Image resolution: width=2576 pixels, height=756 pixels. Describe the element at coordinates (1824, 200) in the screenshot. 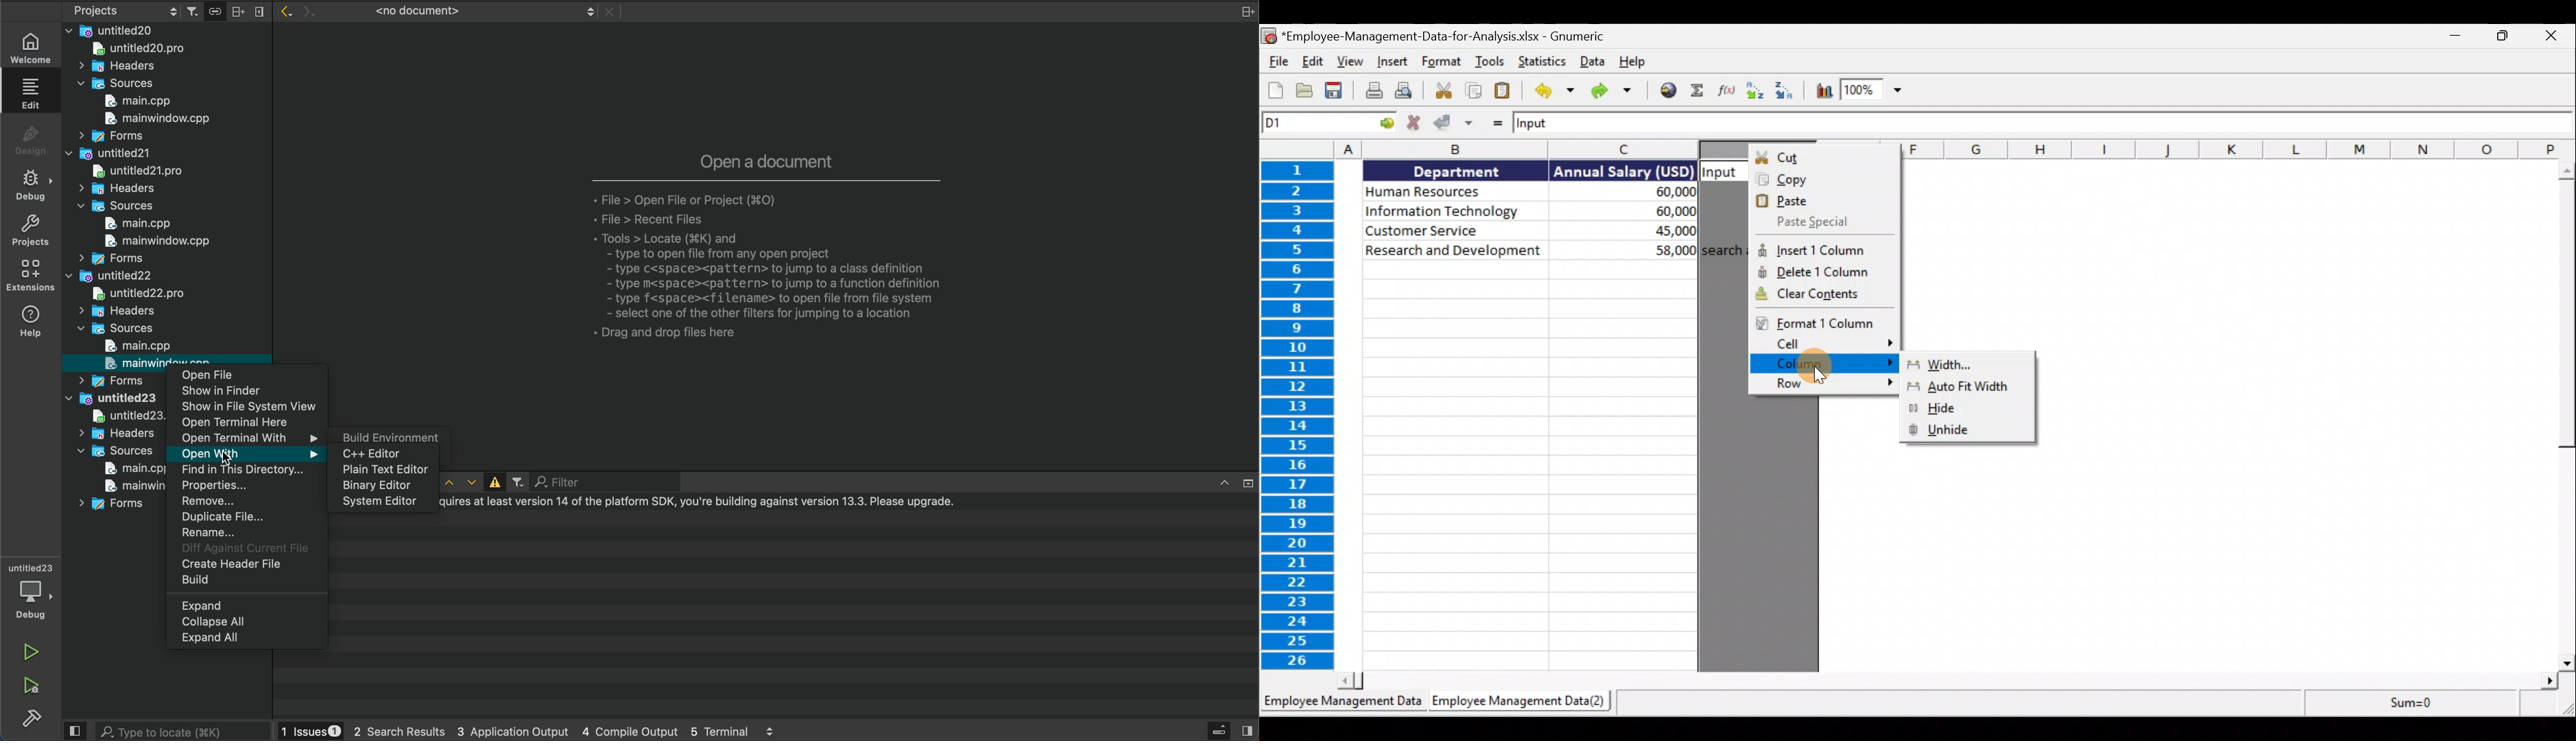

I see `Paste` at that location.